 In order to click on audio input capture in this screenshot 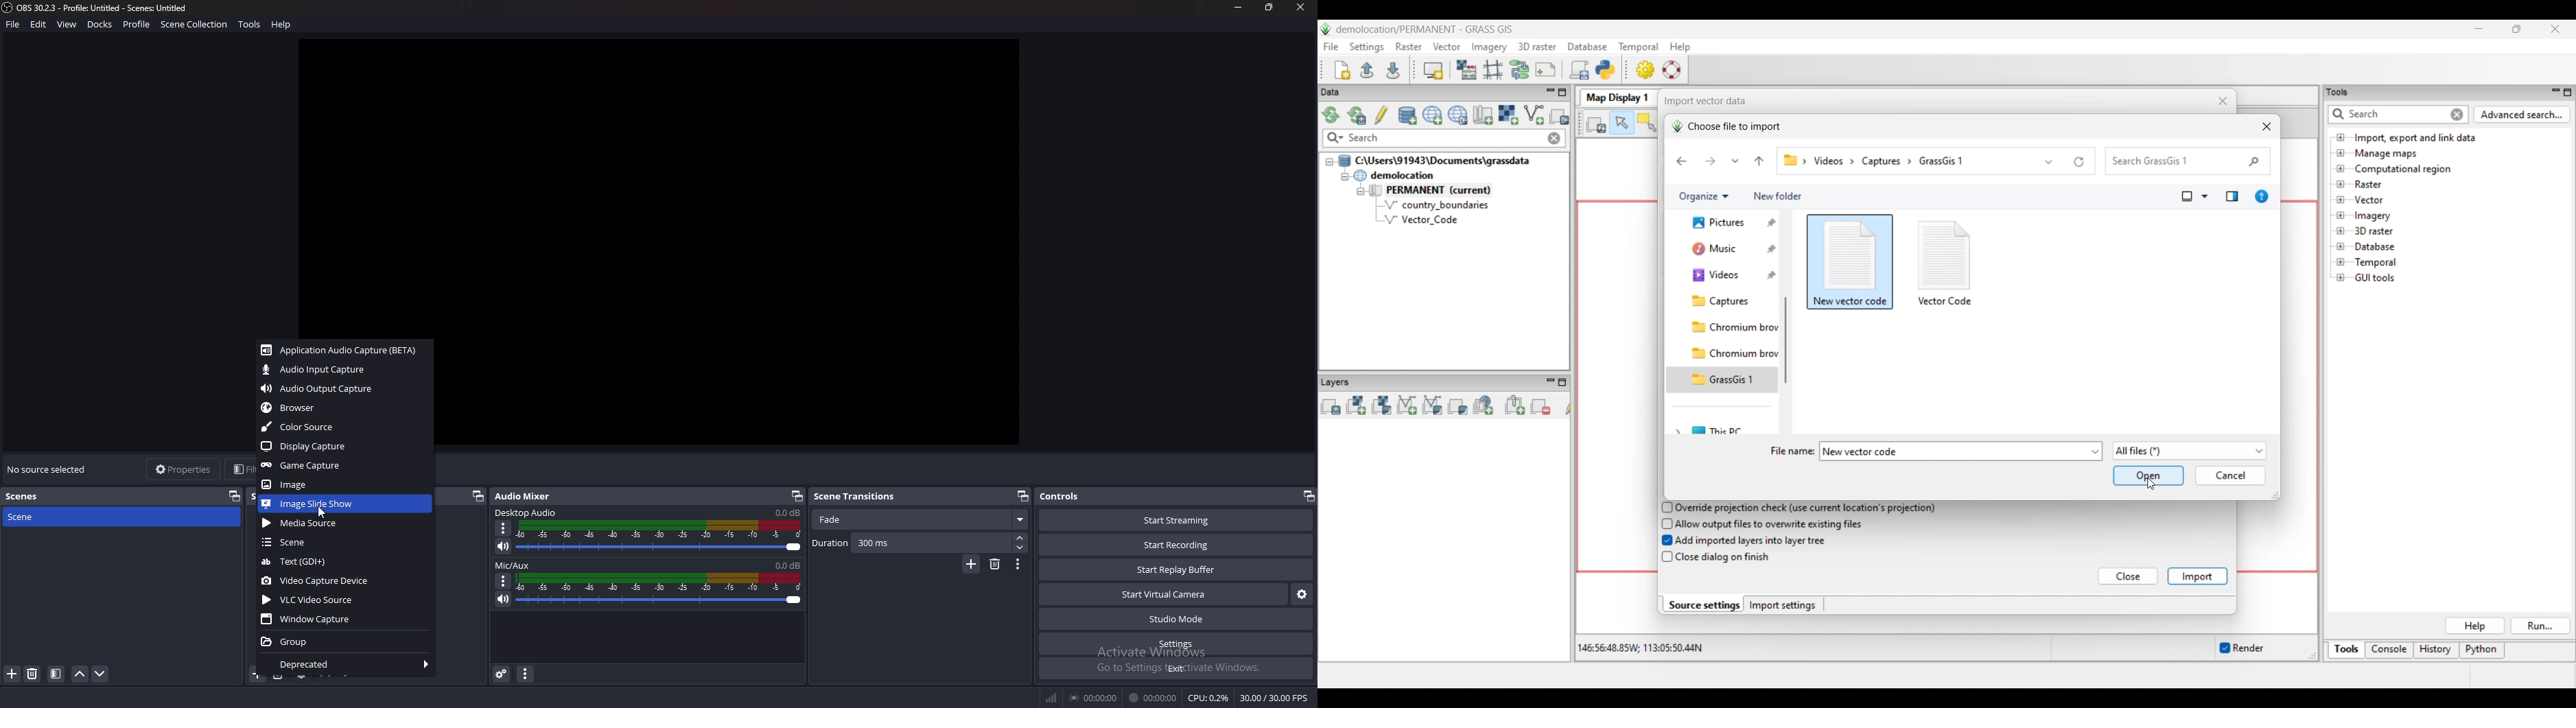, I will do `click(342, 369)`.